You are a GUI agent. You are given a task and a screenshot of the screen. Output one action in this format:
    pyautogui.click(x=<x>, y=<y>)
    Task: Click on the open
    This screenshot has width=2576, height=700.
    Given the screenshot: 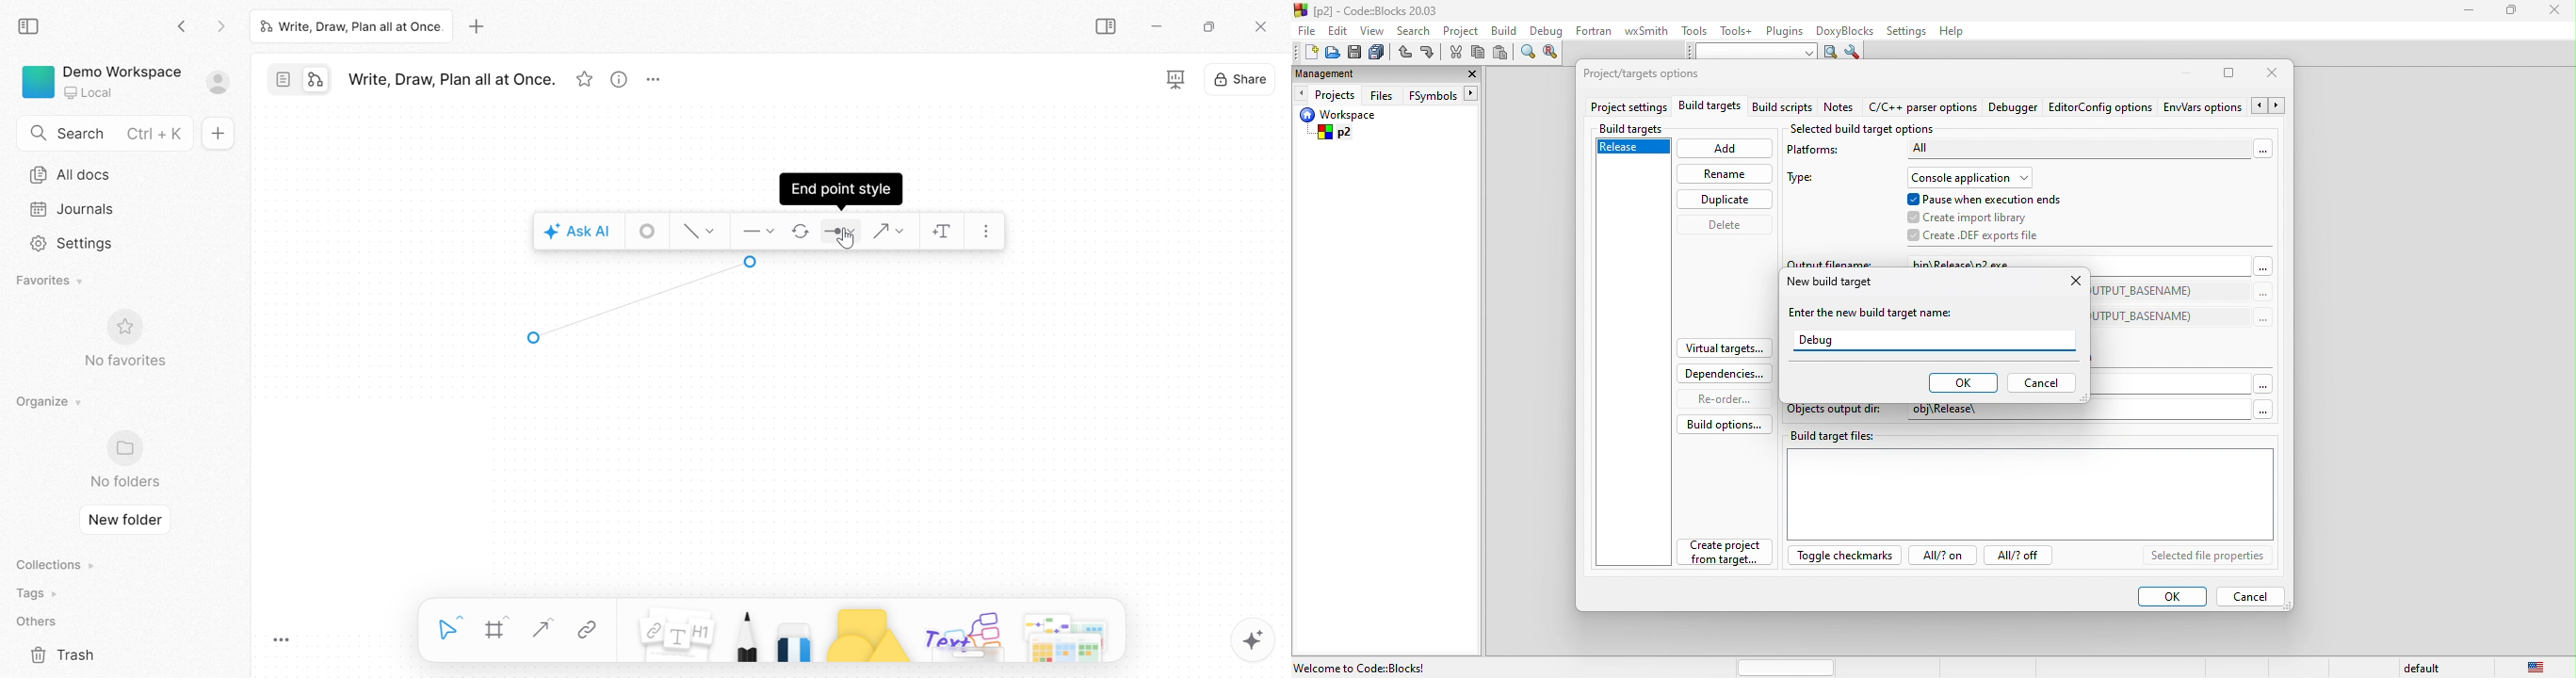 What is the action you would take?
    pyautogui.click(x=1333, y=53)
    